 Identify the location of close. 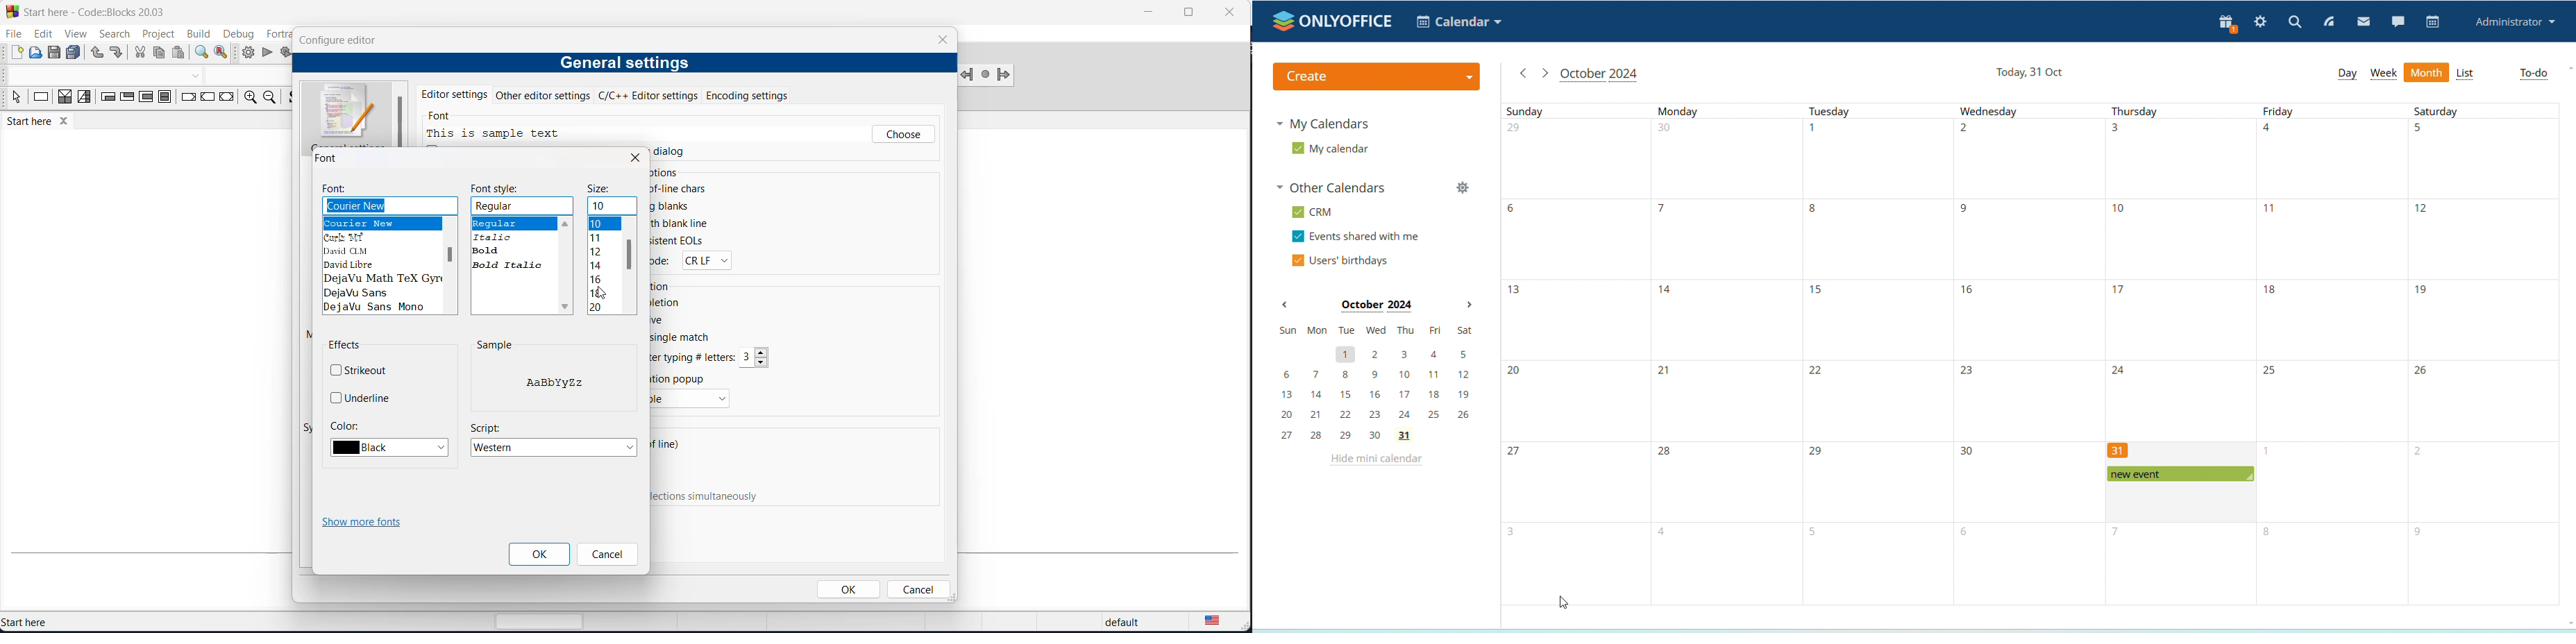
(1228, 11).